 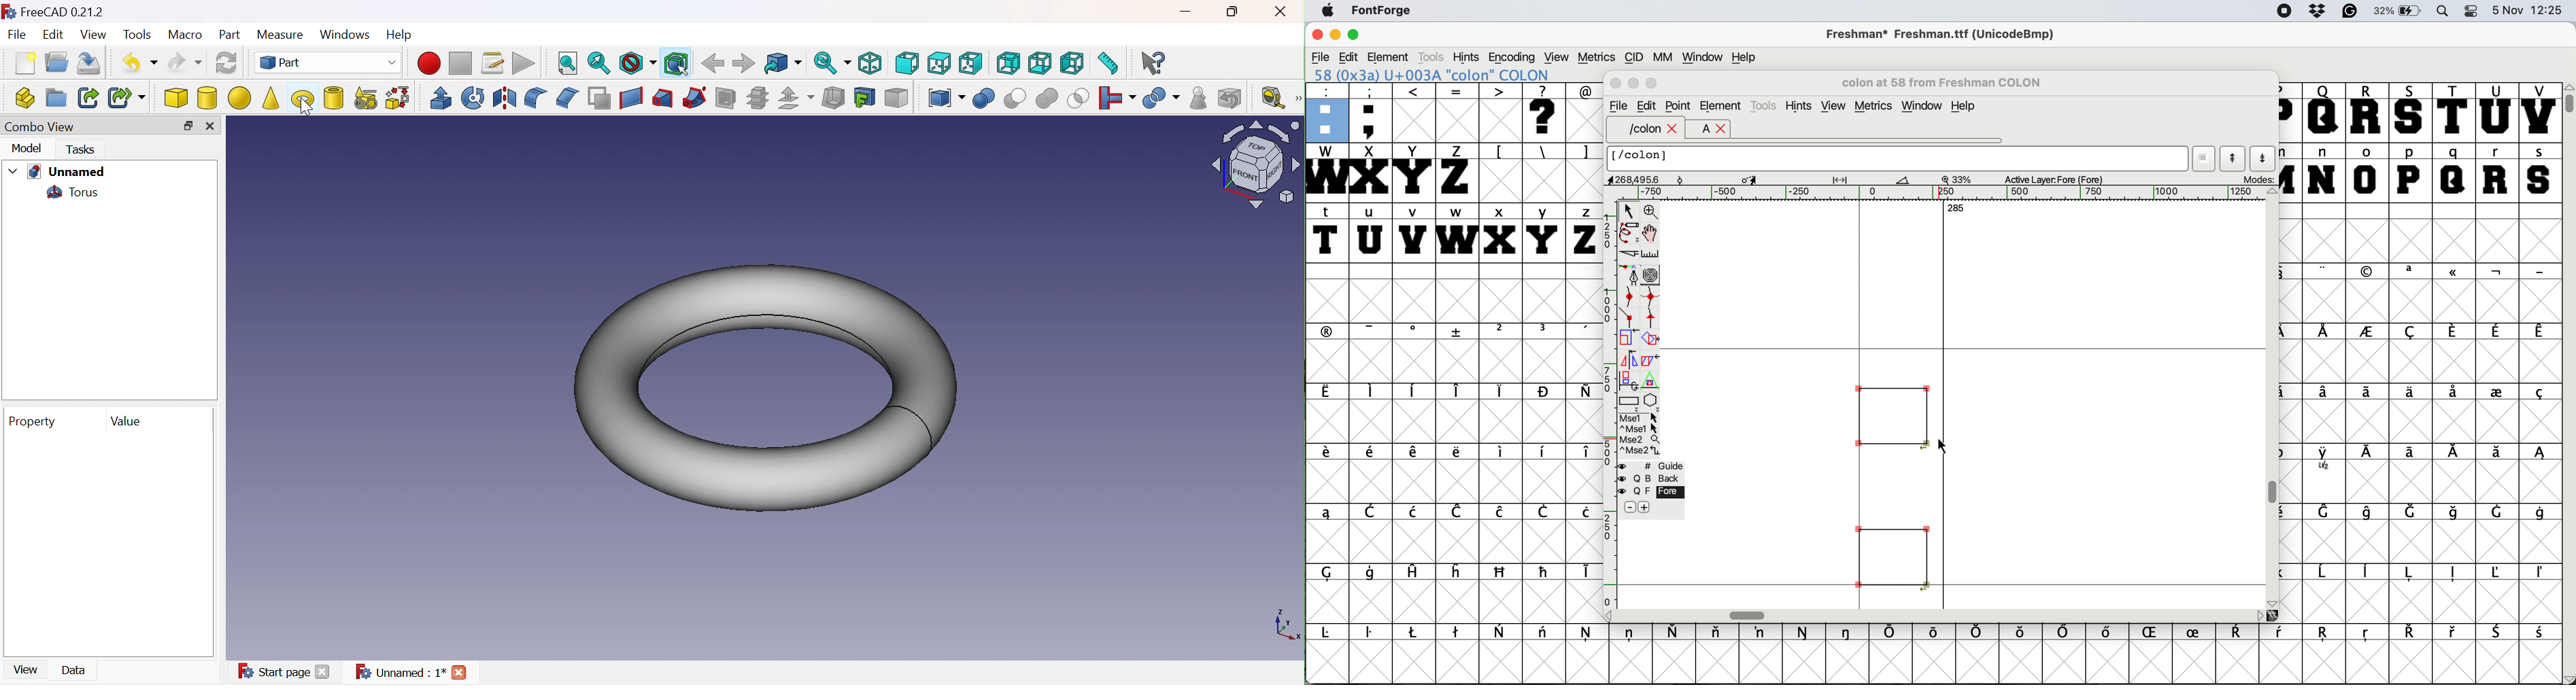 What do you see at coordinates (1627, 318) in the screenshot?
I see `add a comer point` at bounding box center [1627, 318].